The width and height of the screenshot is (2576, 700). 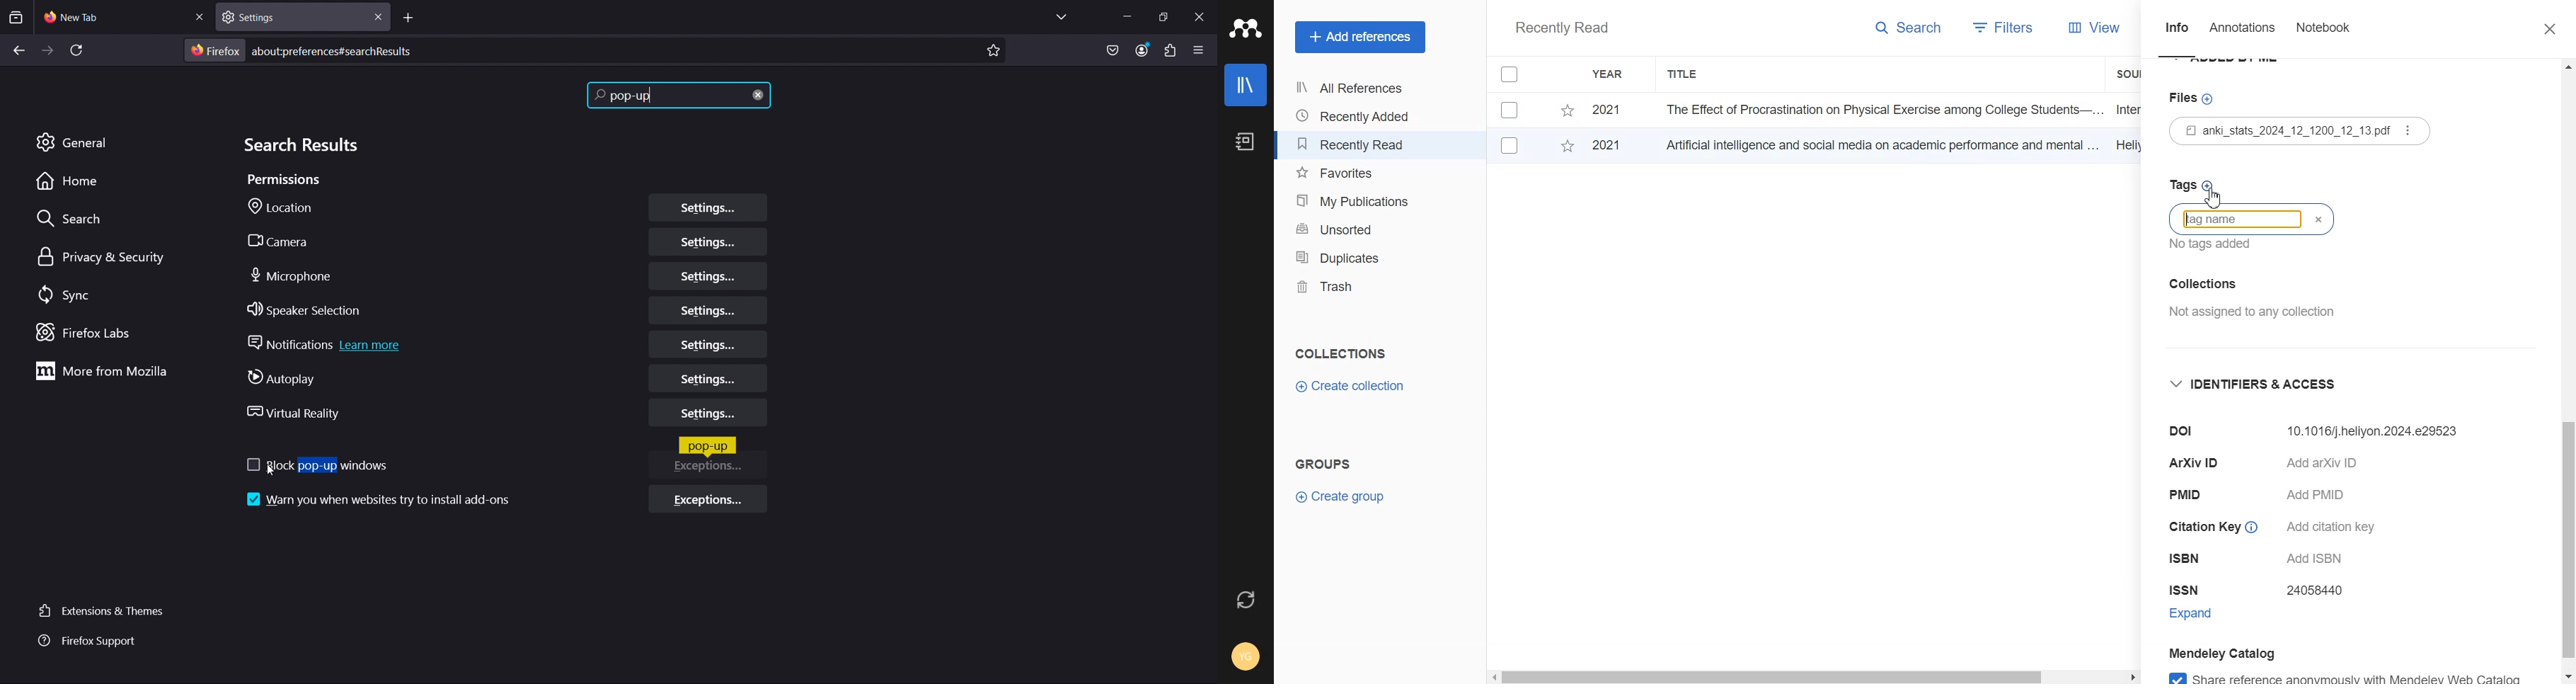 What do you see at coordinates (1567, 110) in the screenshot?
I see `Starred` at bounding box center [1567, 110].